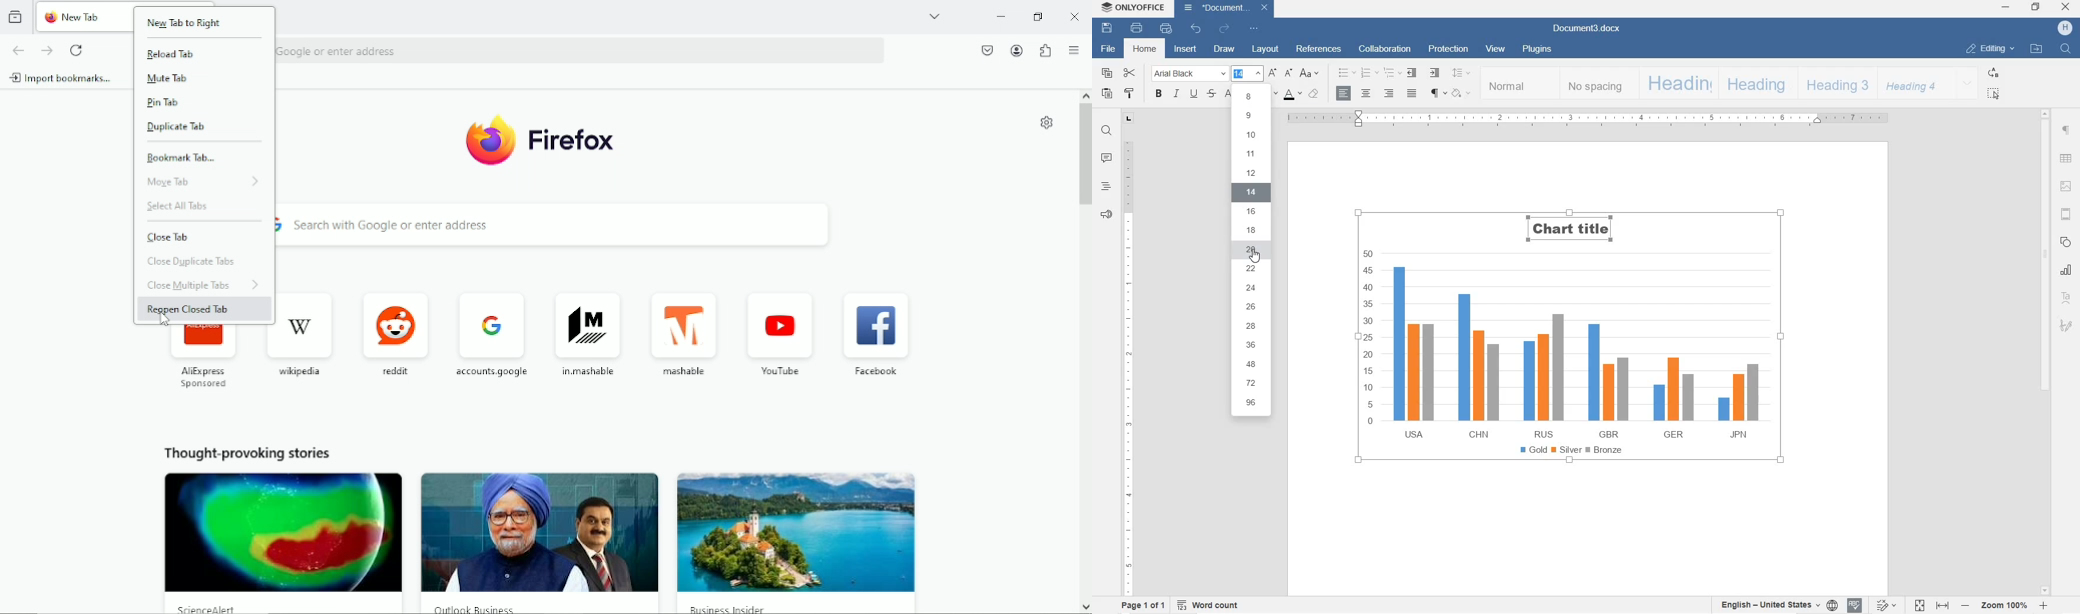 This screenshot has height=616, width=2100. I want to click on 28, so click(1251, 327).